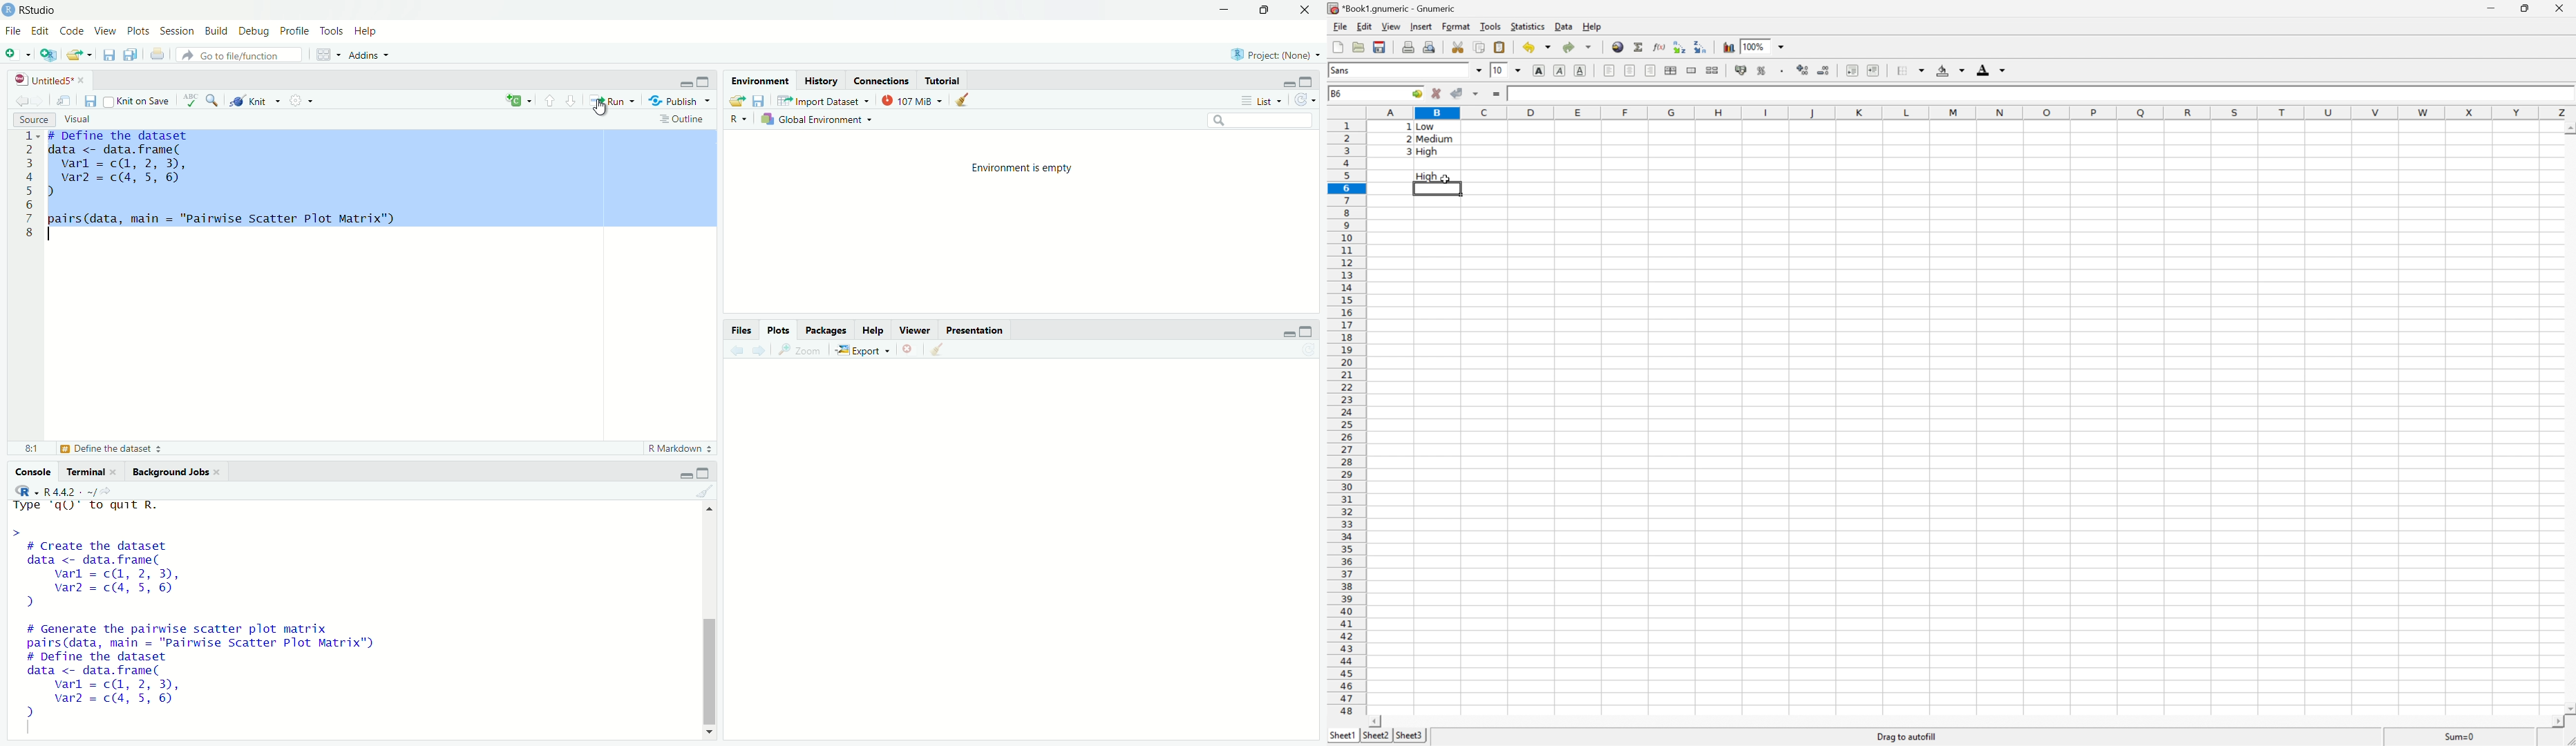 This screenshot has width=2576, height=756. What do you see at coordinates (1408, 151) in the screenshot?
I see `3` at bounding box center [1408, 151].